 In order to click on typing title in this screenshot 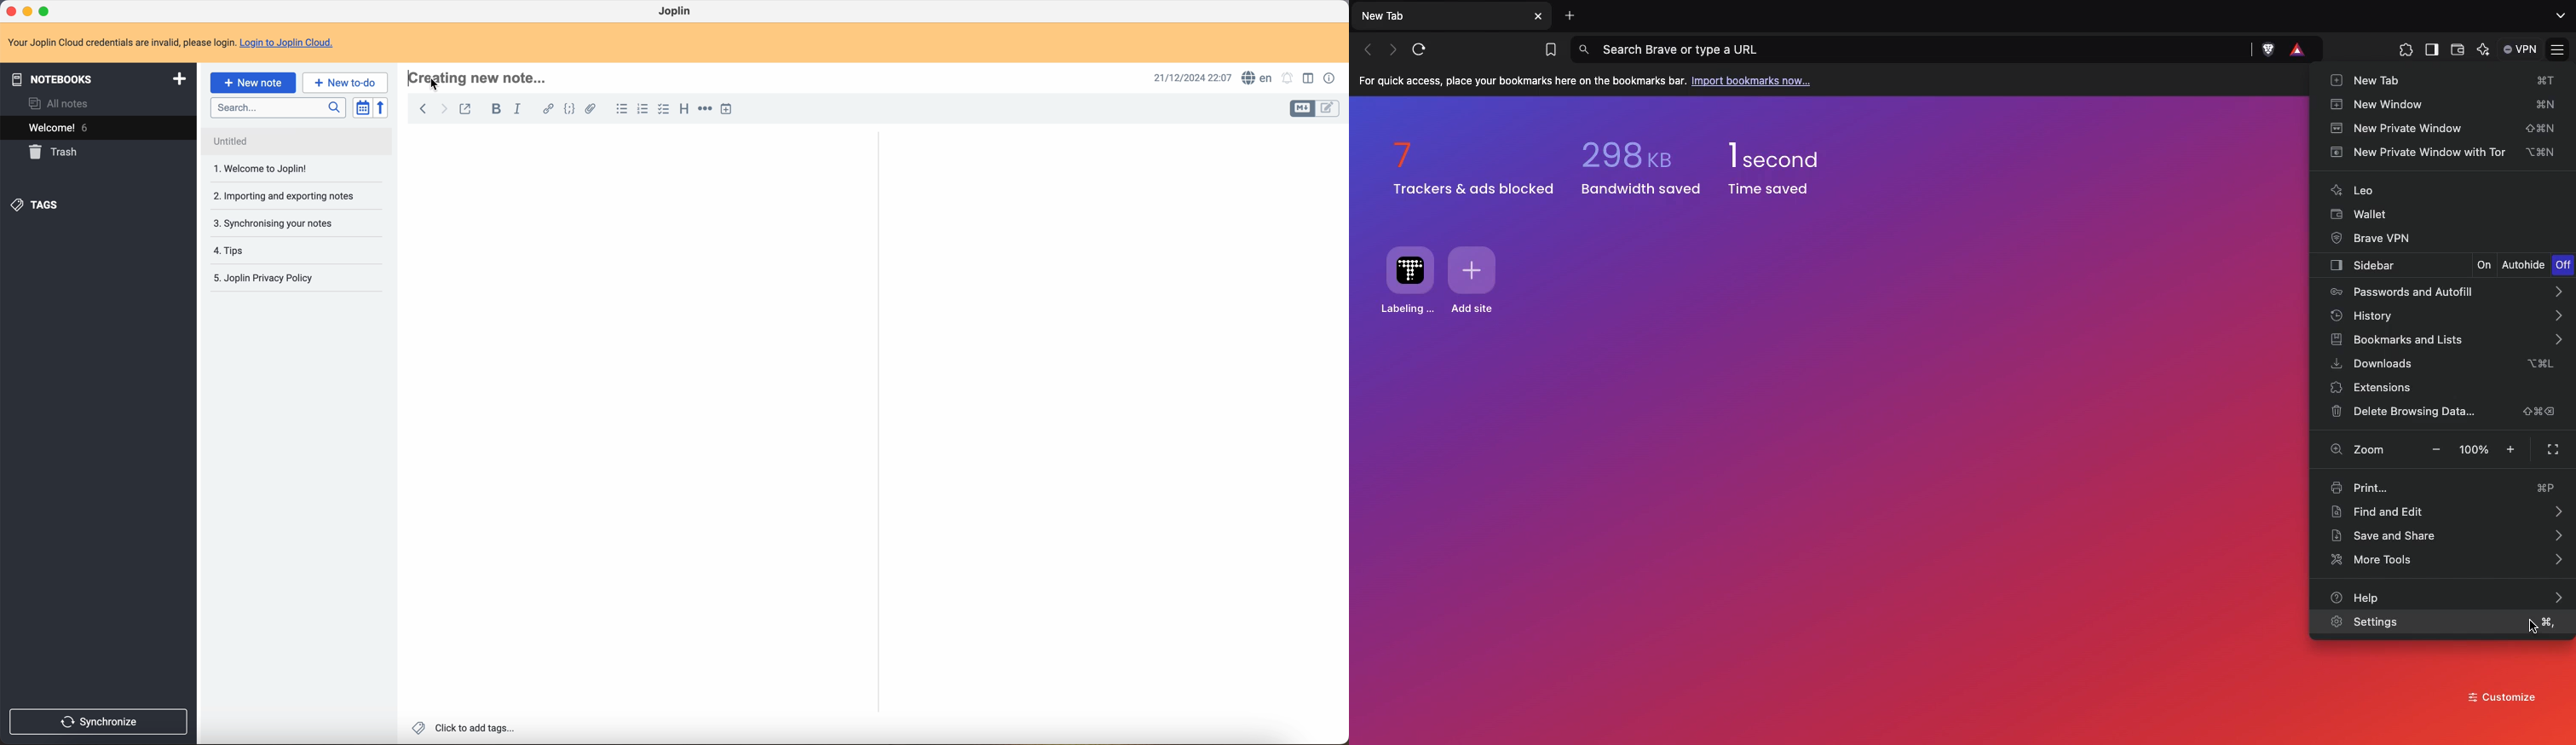, I will do `click(482, 77)`.